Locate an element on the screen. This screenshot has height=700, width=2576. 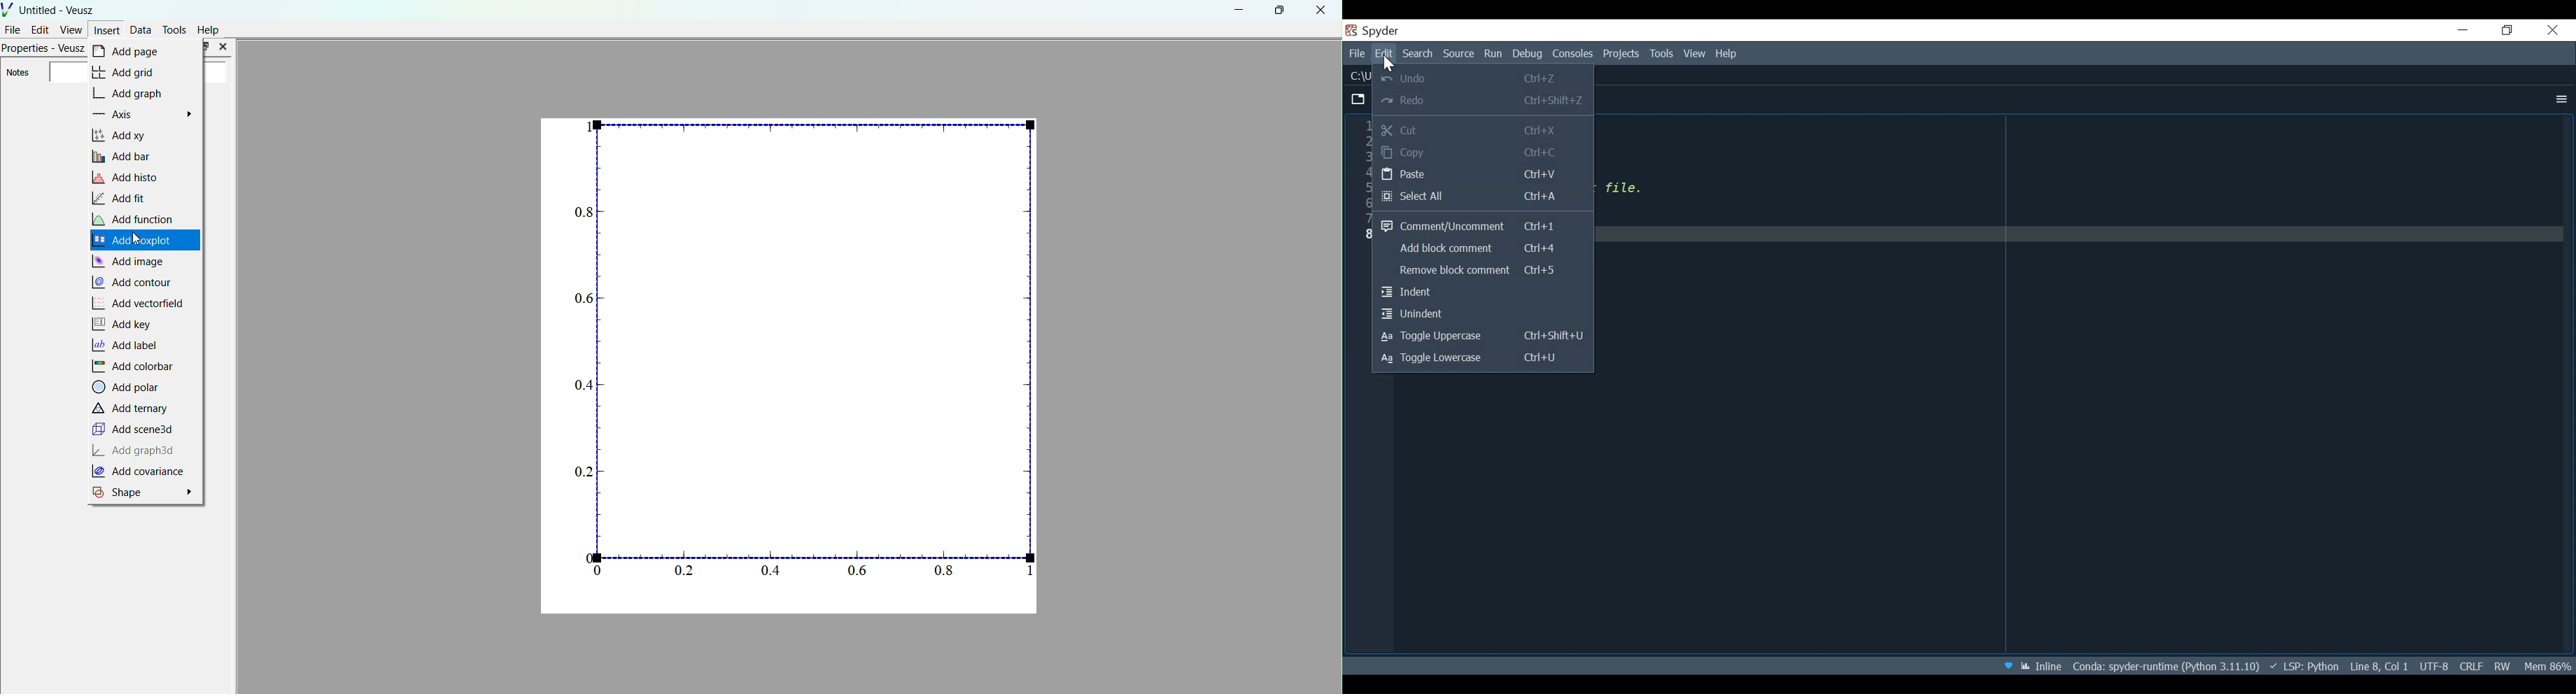
Tools is located at coordinates (175, 29).